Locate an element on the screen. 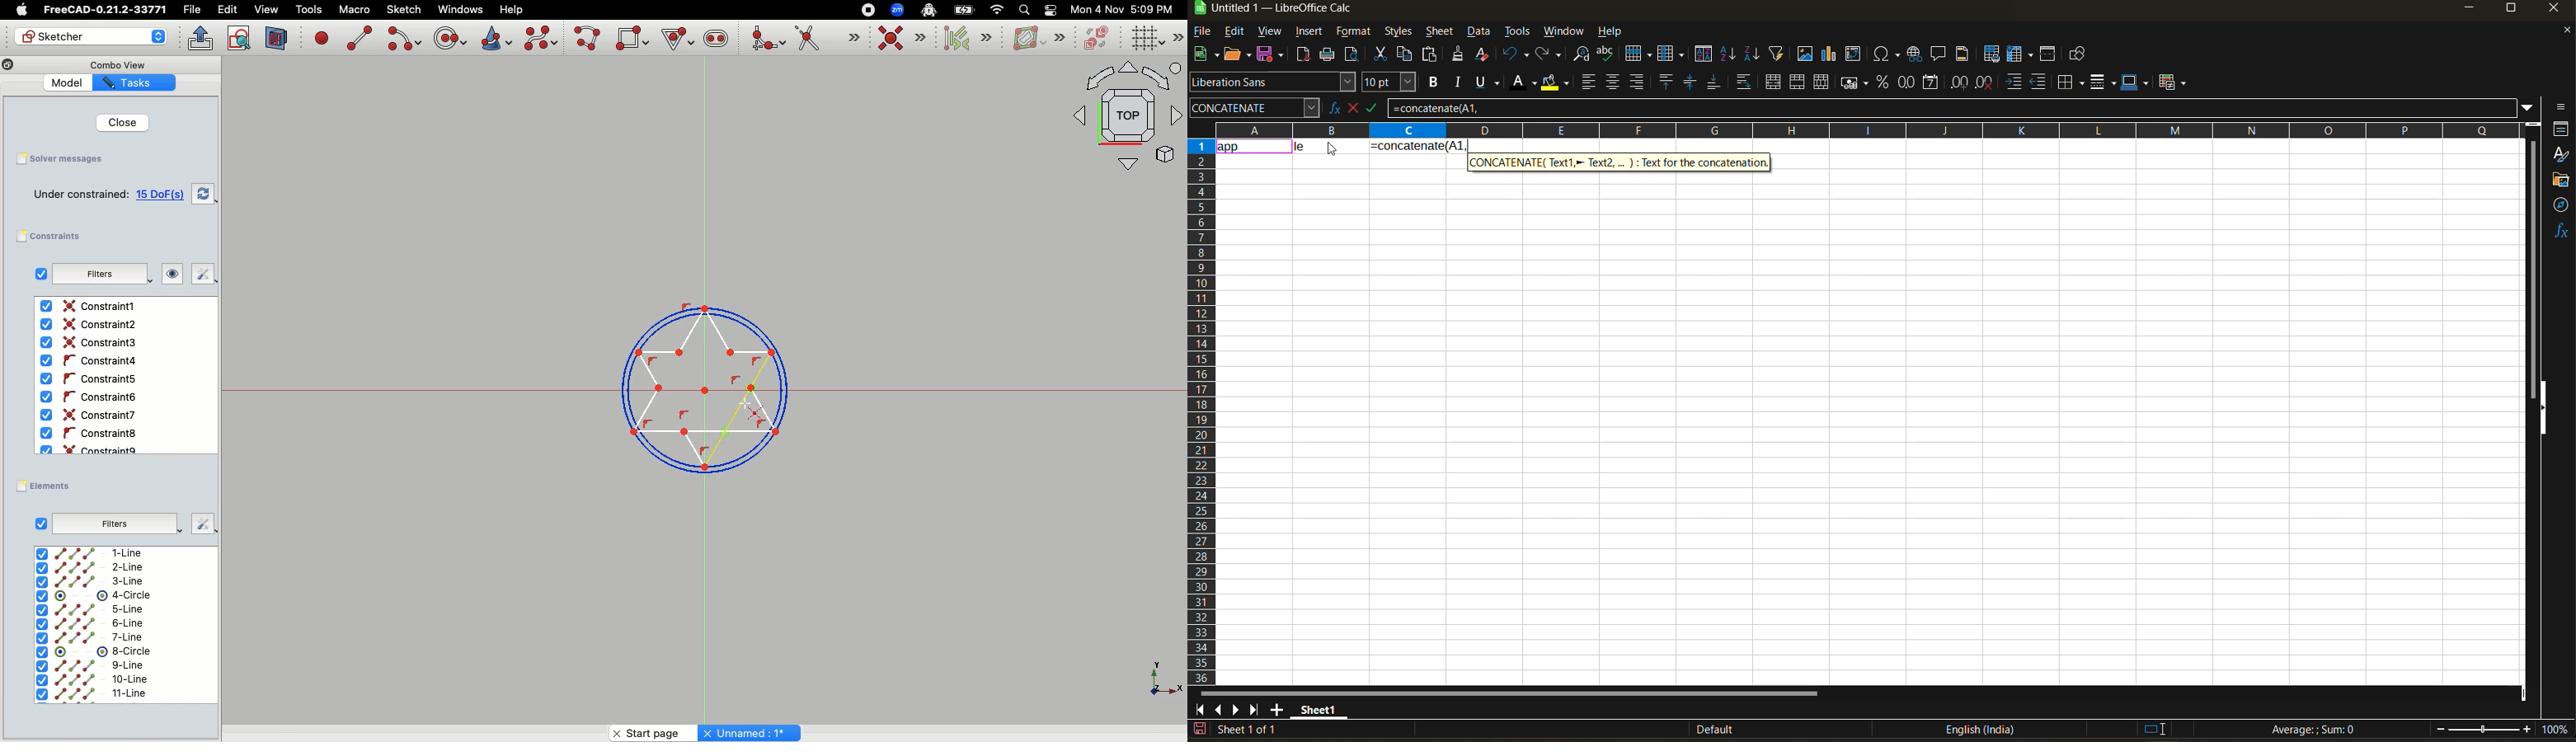 Image resolution: width=2576 pixels, height=756 pixels. borders is located at coordinates (2071, 82).